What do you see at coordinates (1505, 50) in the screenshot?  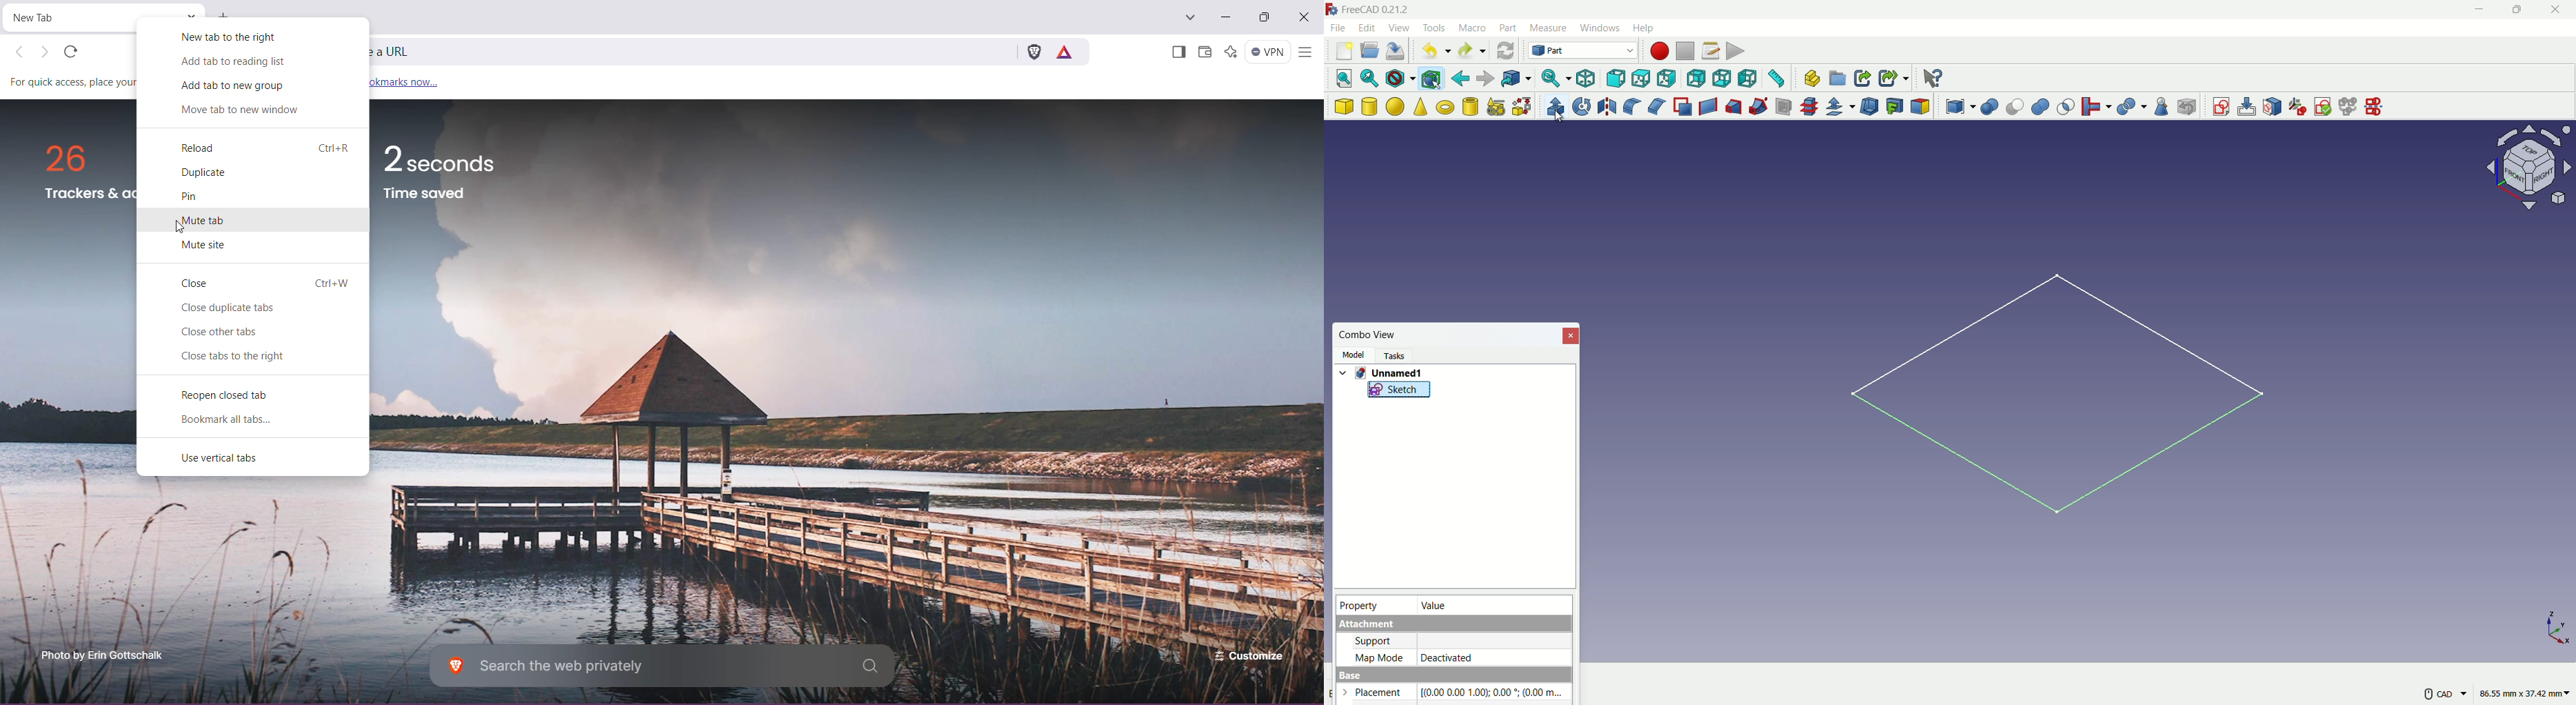 I see `refresh` at bounding box center [1505, 50].